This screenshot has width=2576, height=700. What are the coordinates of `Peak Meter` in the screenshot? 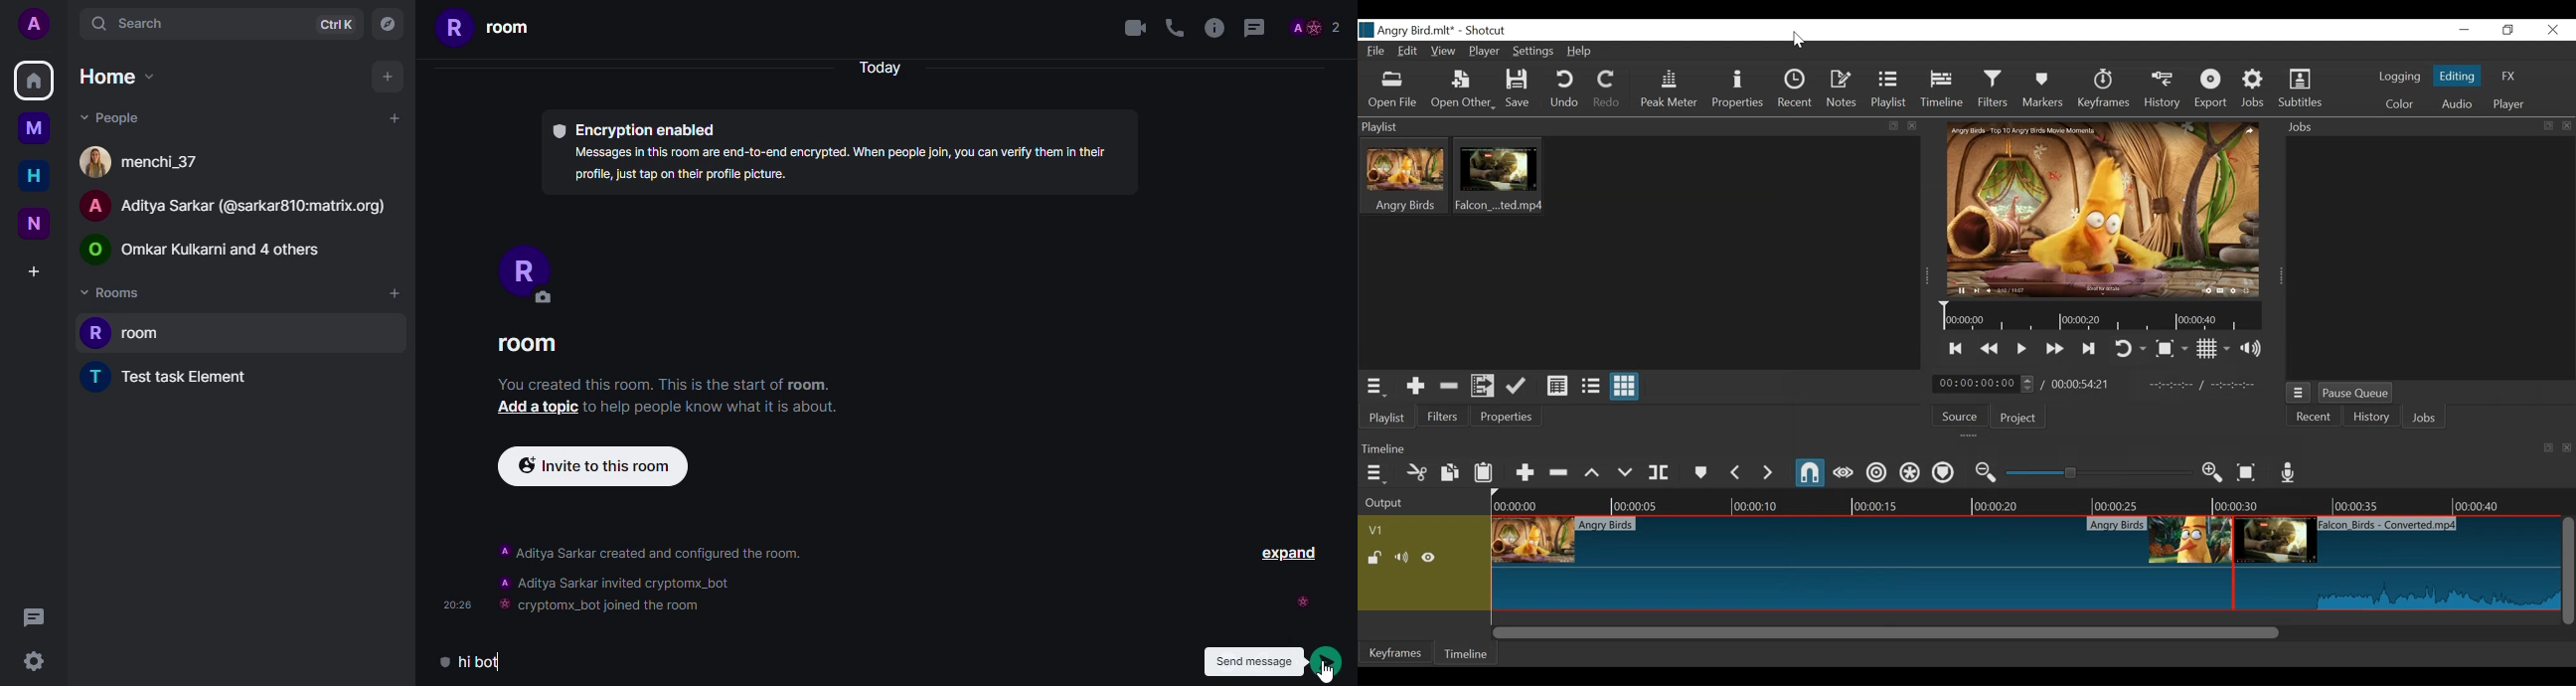 It's located at (1667, 90).